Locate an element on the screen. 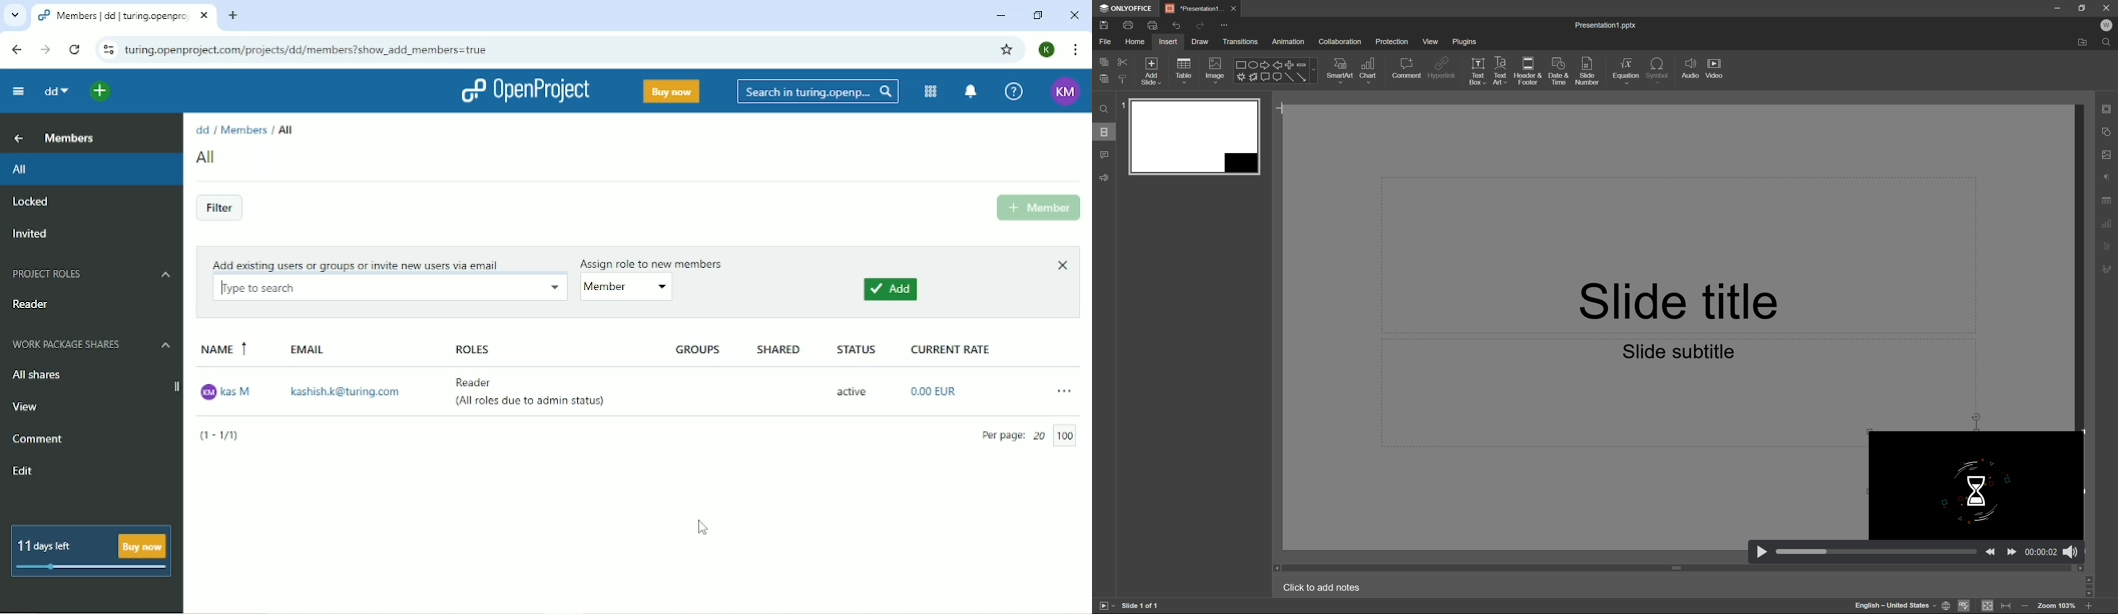 This screenshot has height=616, width=2128. add slide is located at coordinates (1152, 70).